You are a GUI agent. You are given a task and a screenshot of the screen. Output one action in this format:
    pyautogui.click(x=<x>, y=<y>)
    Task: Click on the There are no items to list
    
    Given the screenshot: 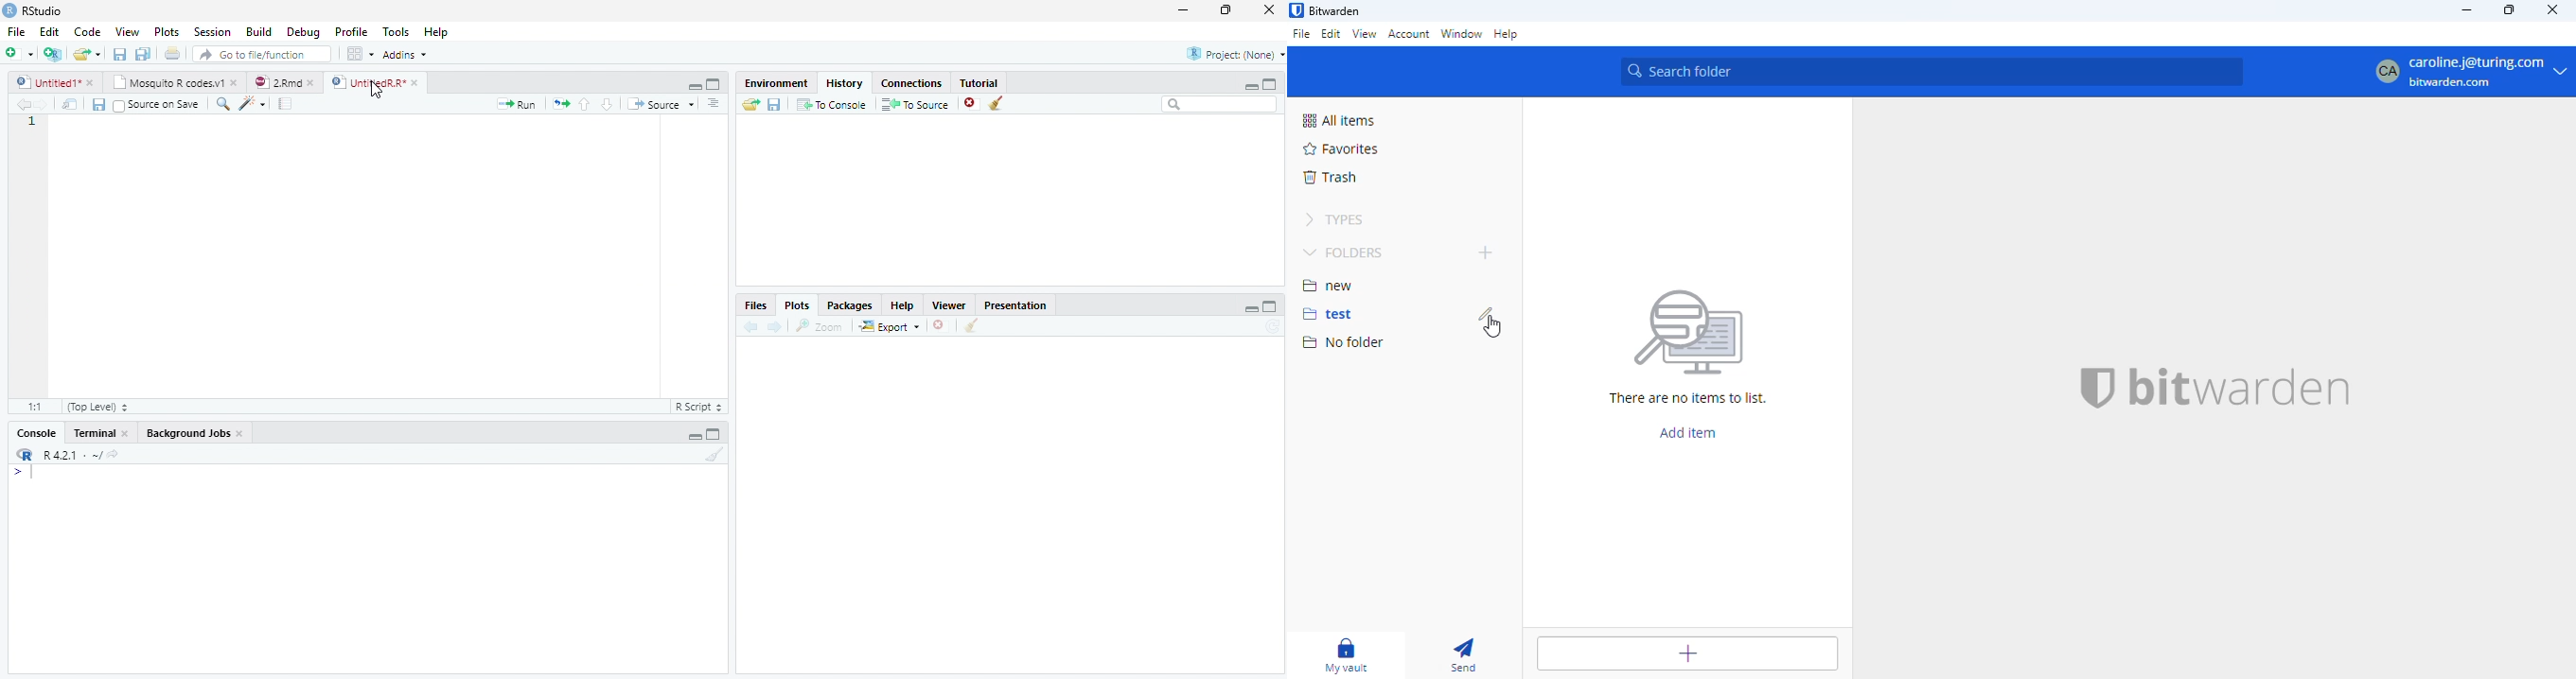 What is the action you would take?
    pyautogui.click(x=1694, y=400)
    